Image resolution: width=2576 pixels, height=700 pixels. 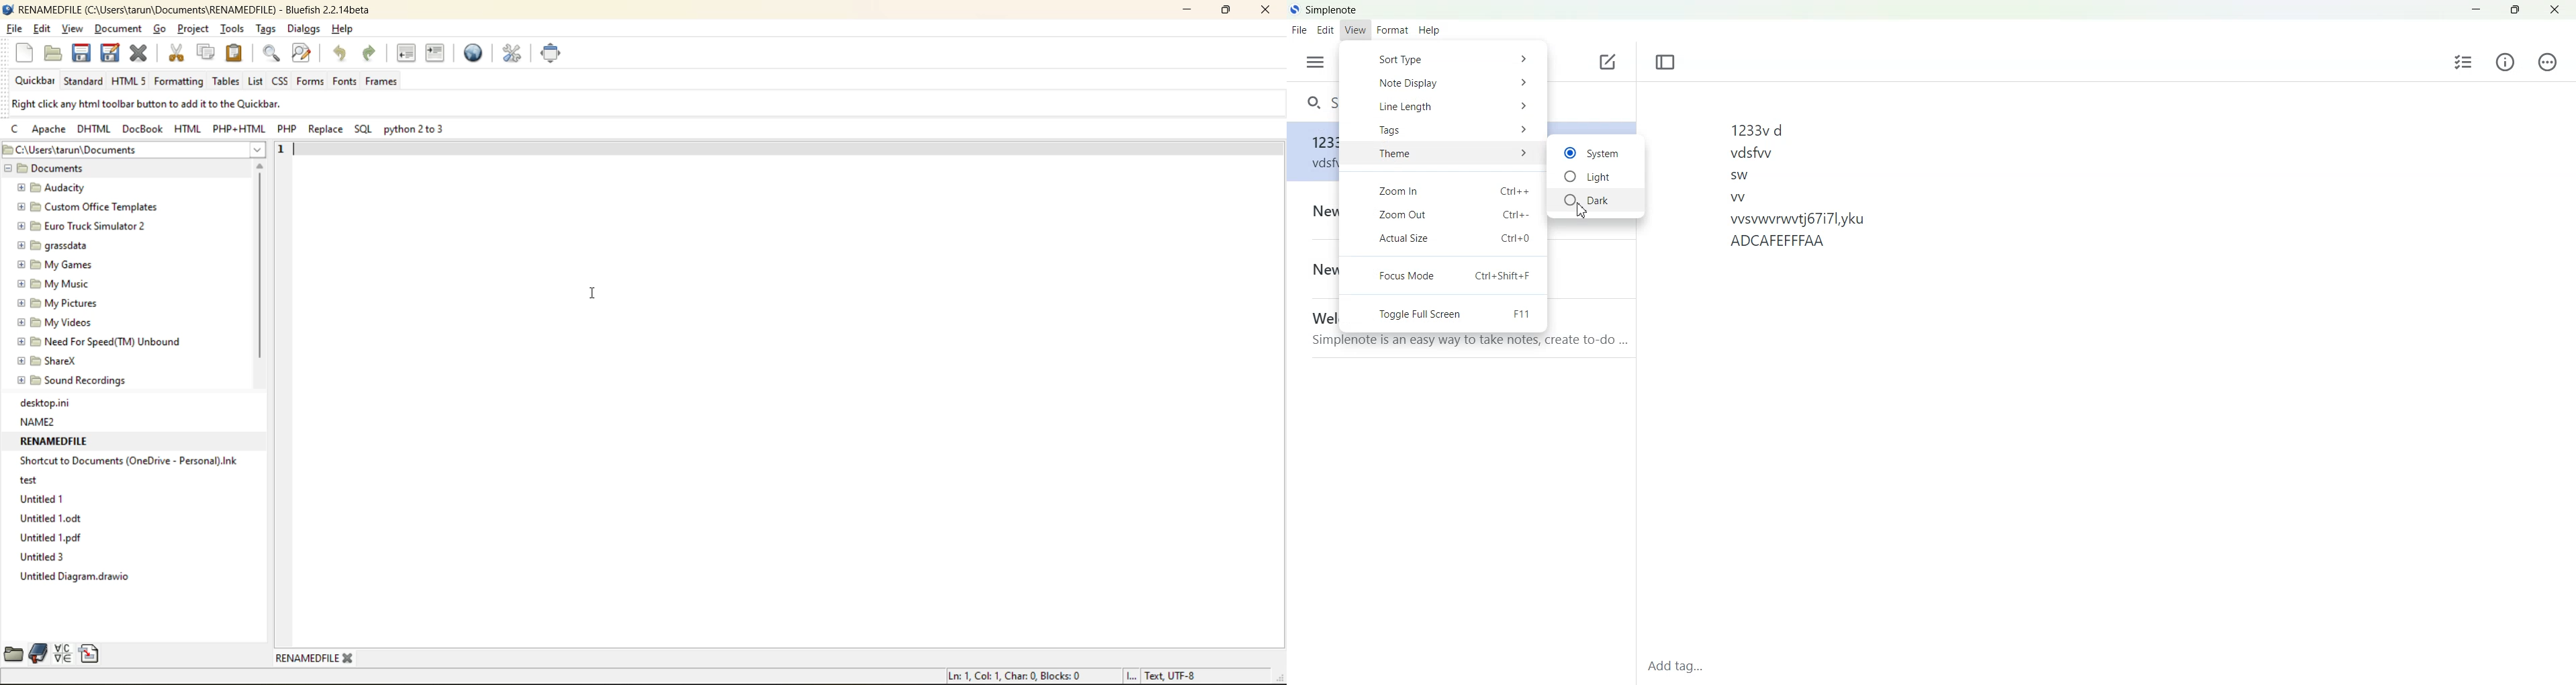 What do you see at coordinates (48, 401) in the screenshot?
I see `desktop.ini` at bounding box center [48, 401].